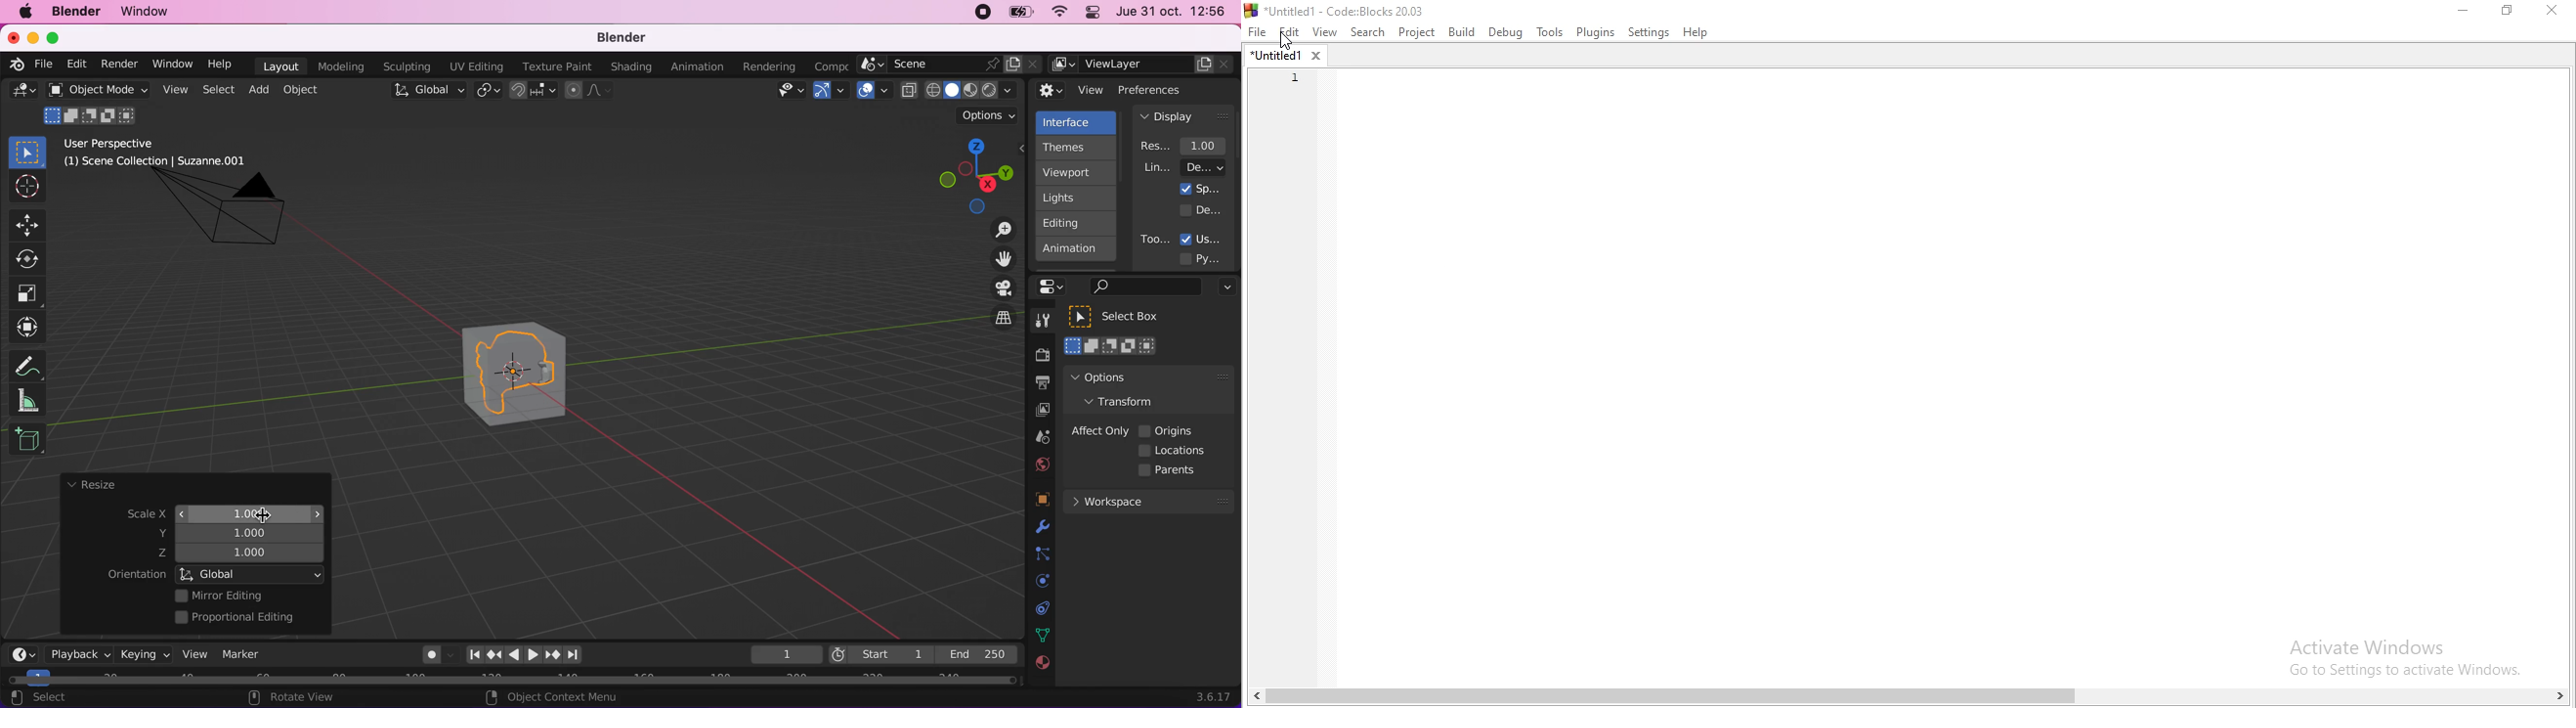  Describe the element at coordinates (525, 655) in the screenshot. I see `play` at that location.